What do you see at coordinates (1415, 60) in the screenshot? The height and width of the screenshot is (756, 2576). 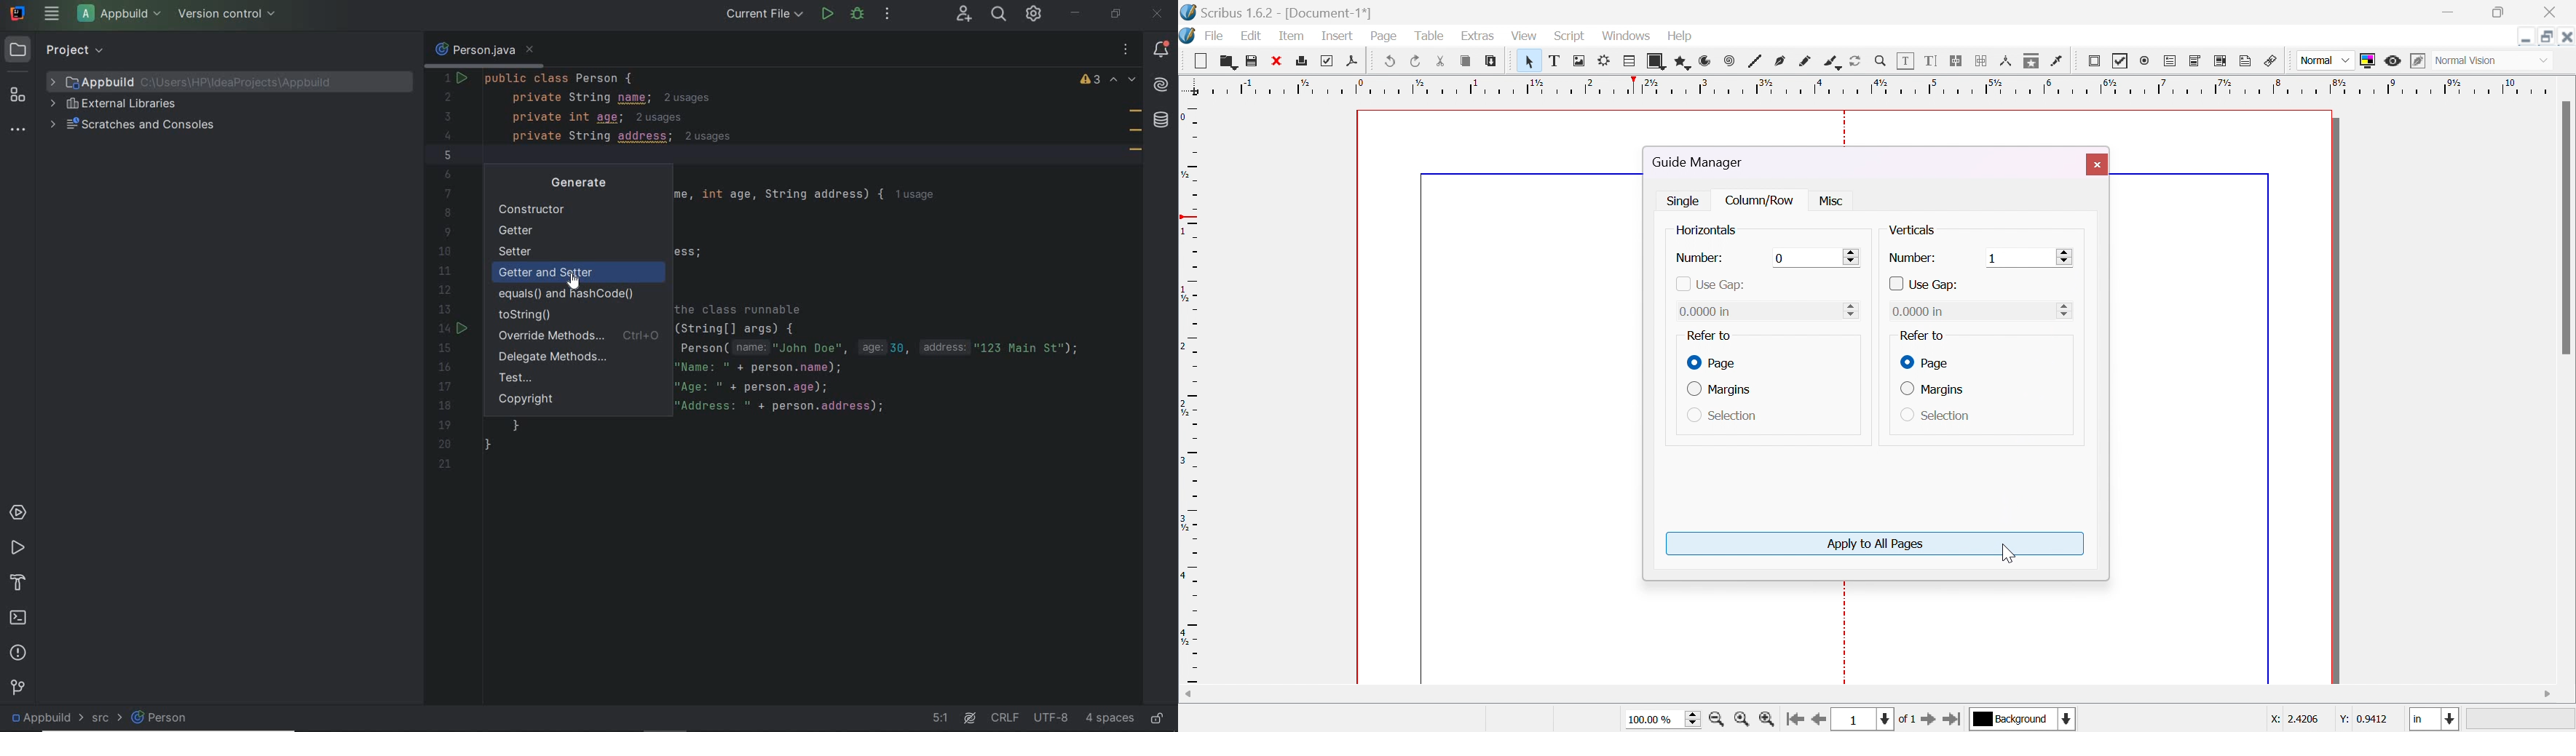 I see `redo` at bounding box center [1415, 60].